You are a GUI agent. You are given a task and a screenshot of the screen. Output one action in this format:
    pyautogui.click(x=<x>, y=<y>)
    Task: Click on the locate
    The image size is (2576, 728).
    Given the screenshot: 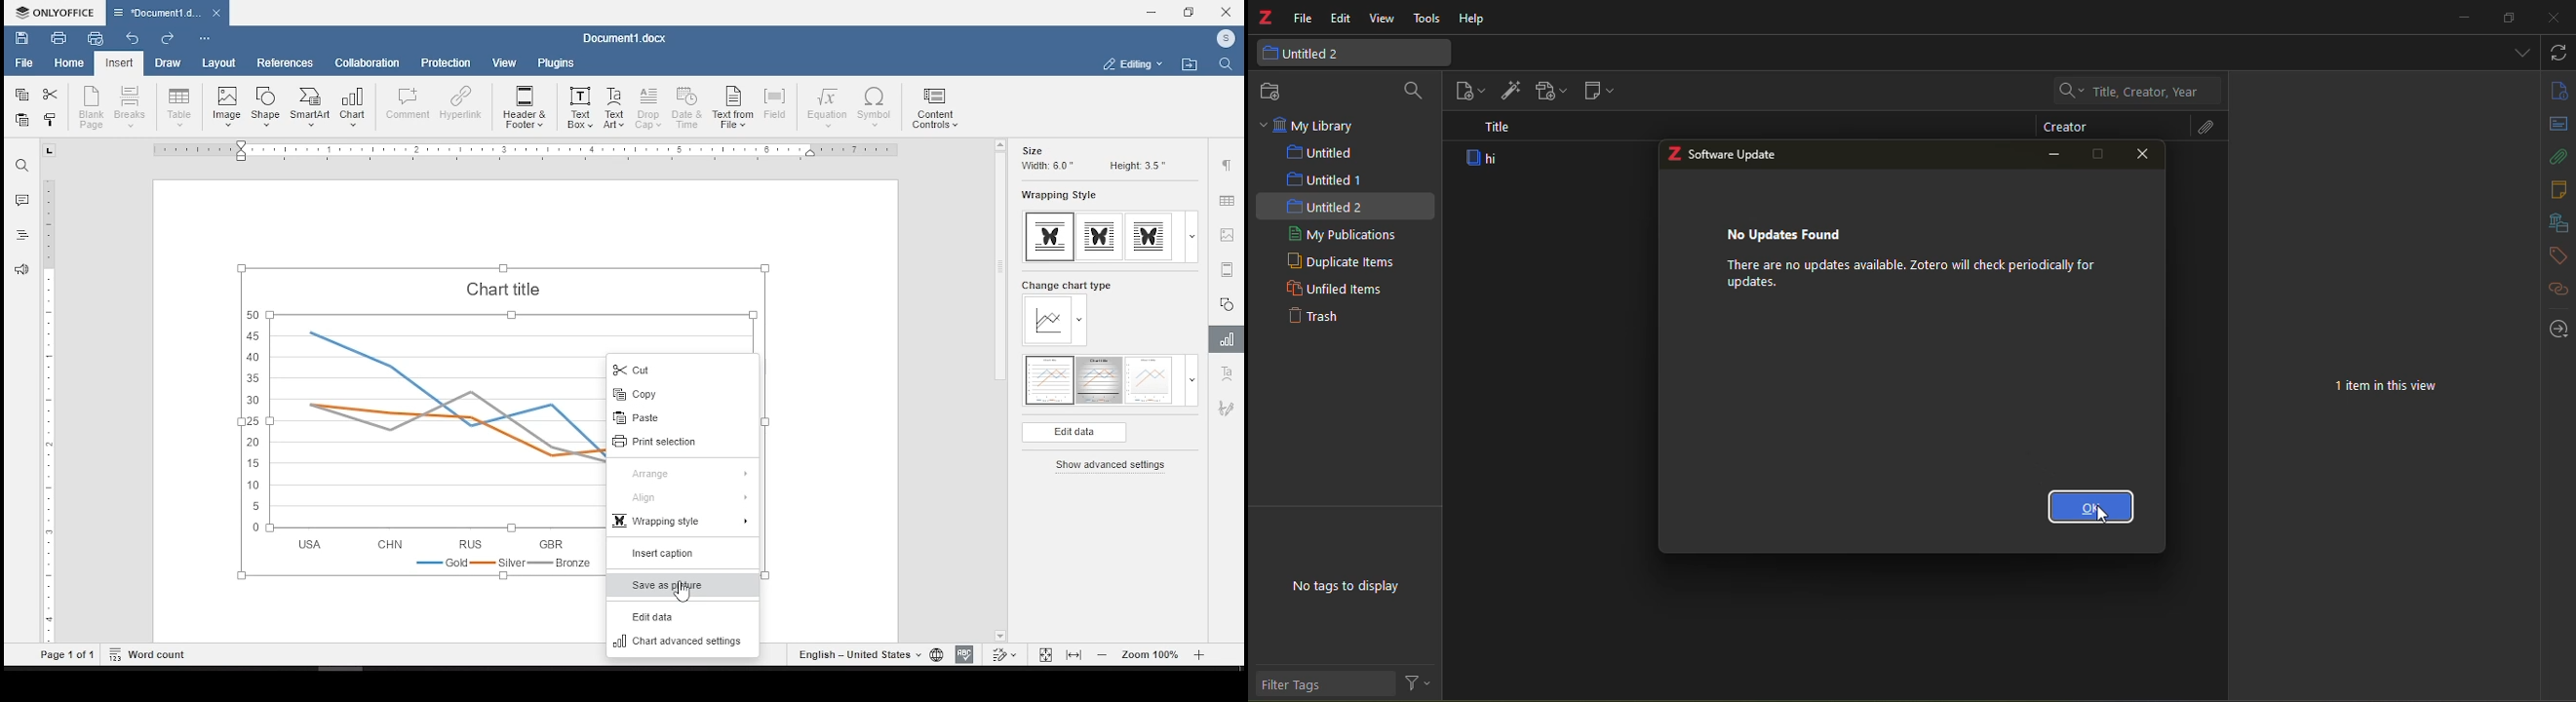 What is the action you would take?
    pyautogui.click(x=2559, y=329)
    